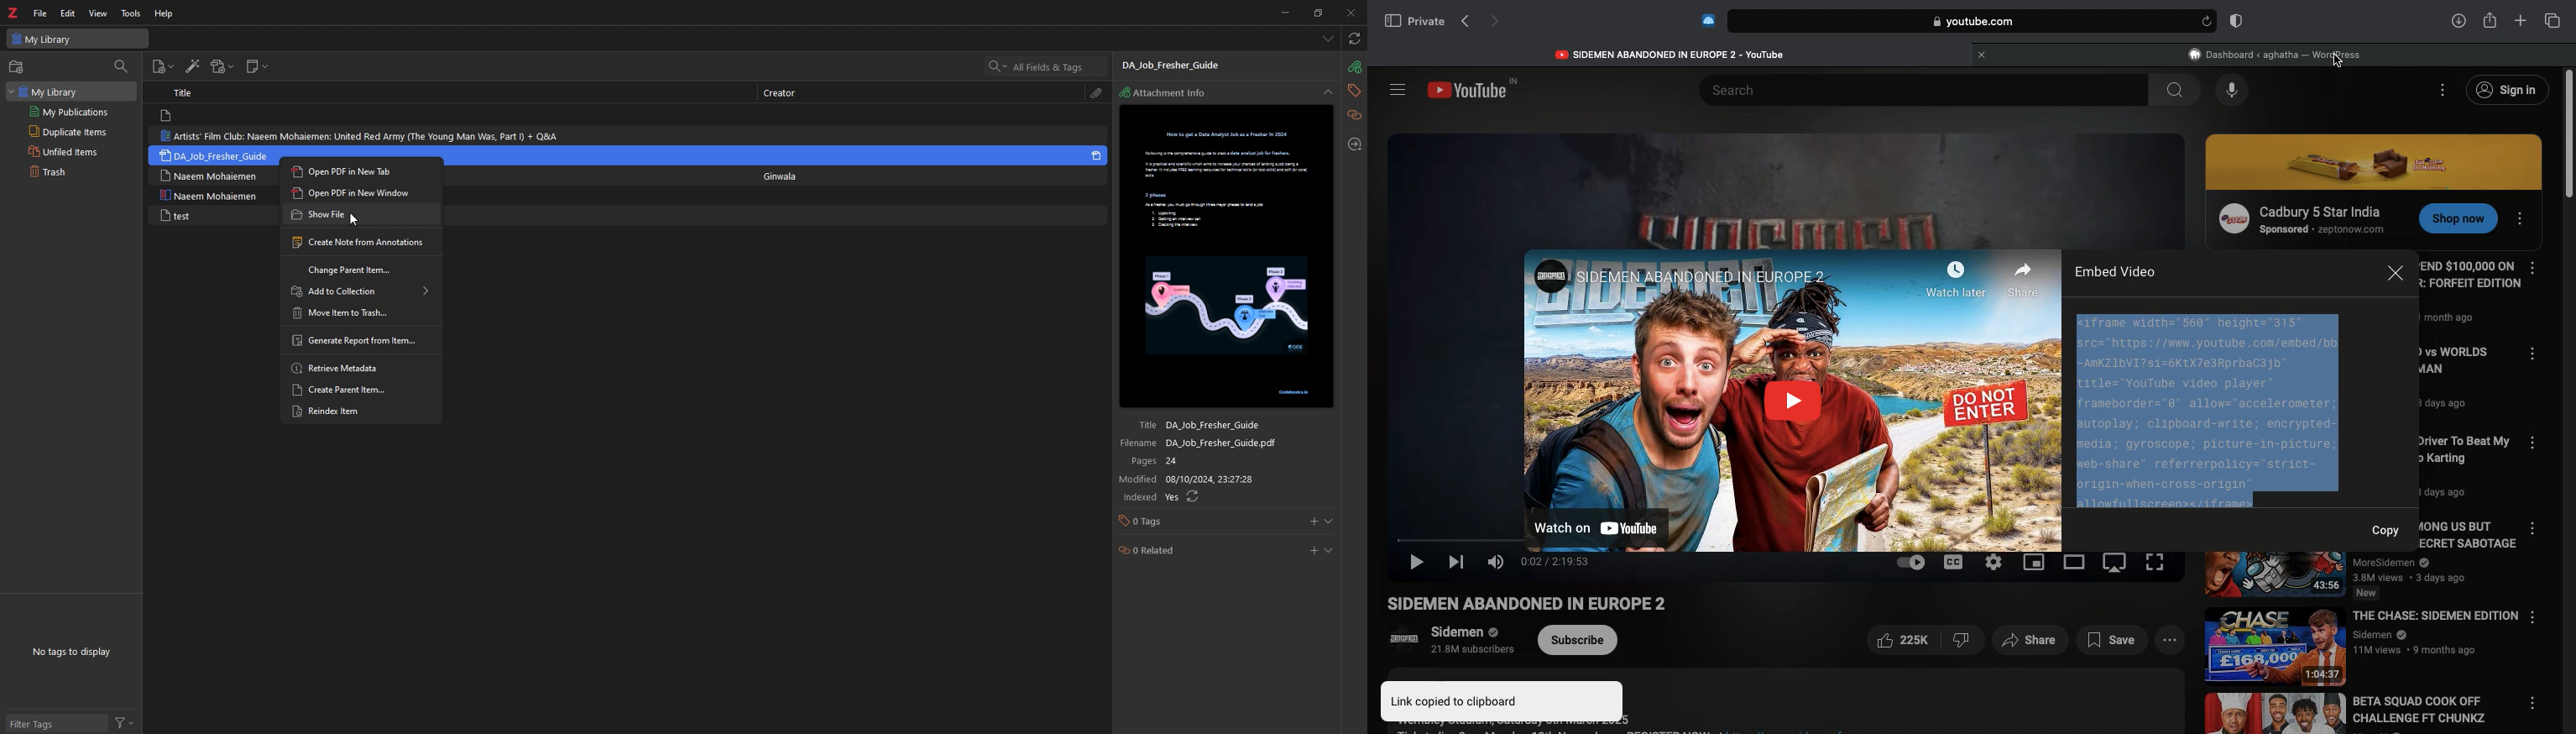 This screenshot has height=756, width=2576. Describe the element at coordinates (1189, 552) in the screenshot. I see `related` at that location.